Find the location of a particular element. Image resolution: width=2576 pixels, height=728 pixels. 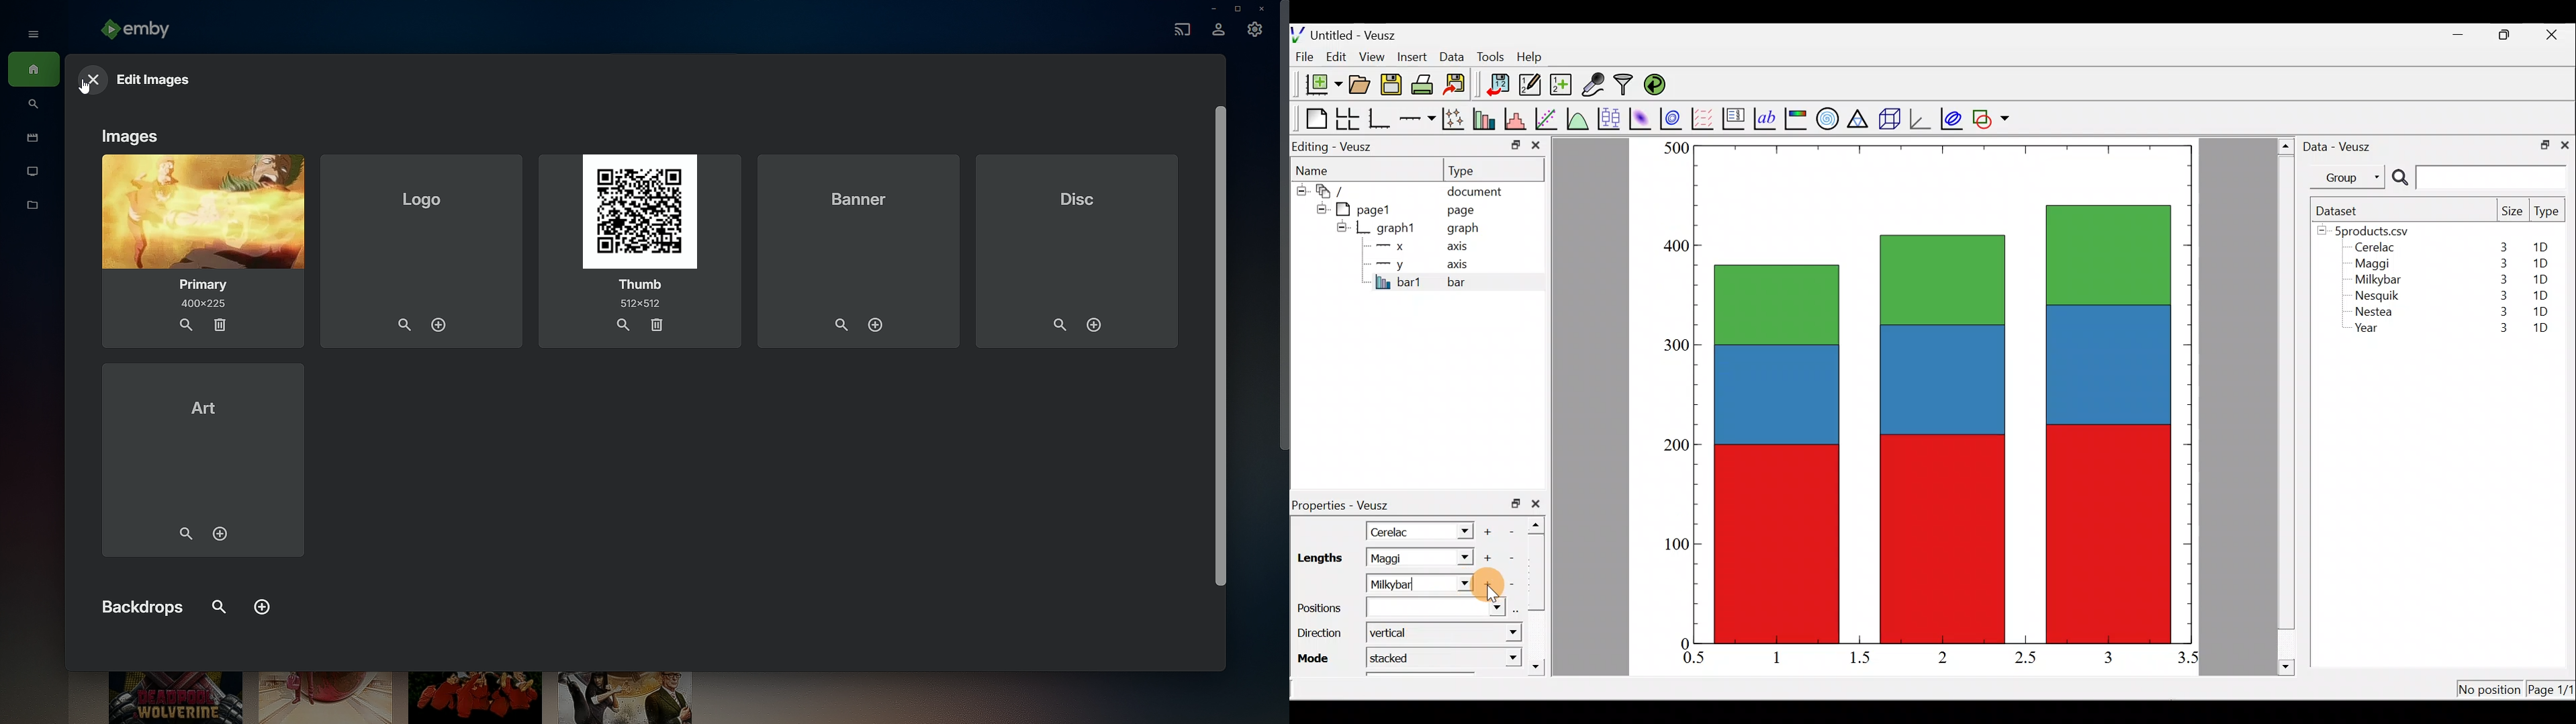

minimize is located at coordinates (1515, 144).